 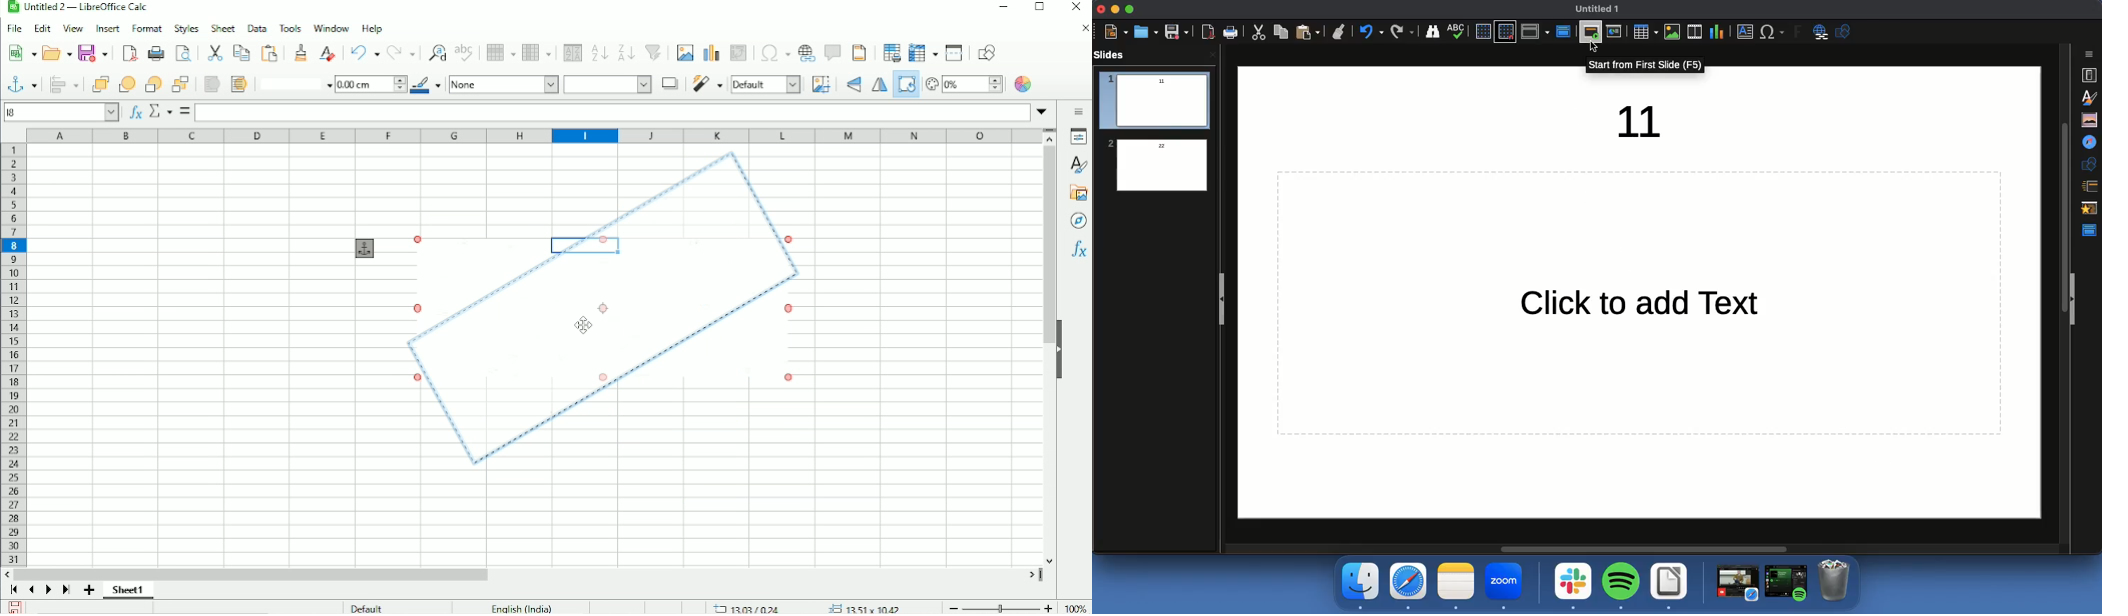 I want to click on Sidebar settings, so click(x=1076, y=111).